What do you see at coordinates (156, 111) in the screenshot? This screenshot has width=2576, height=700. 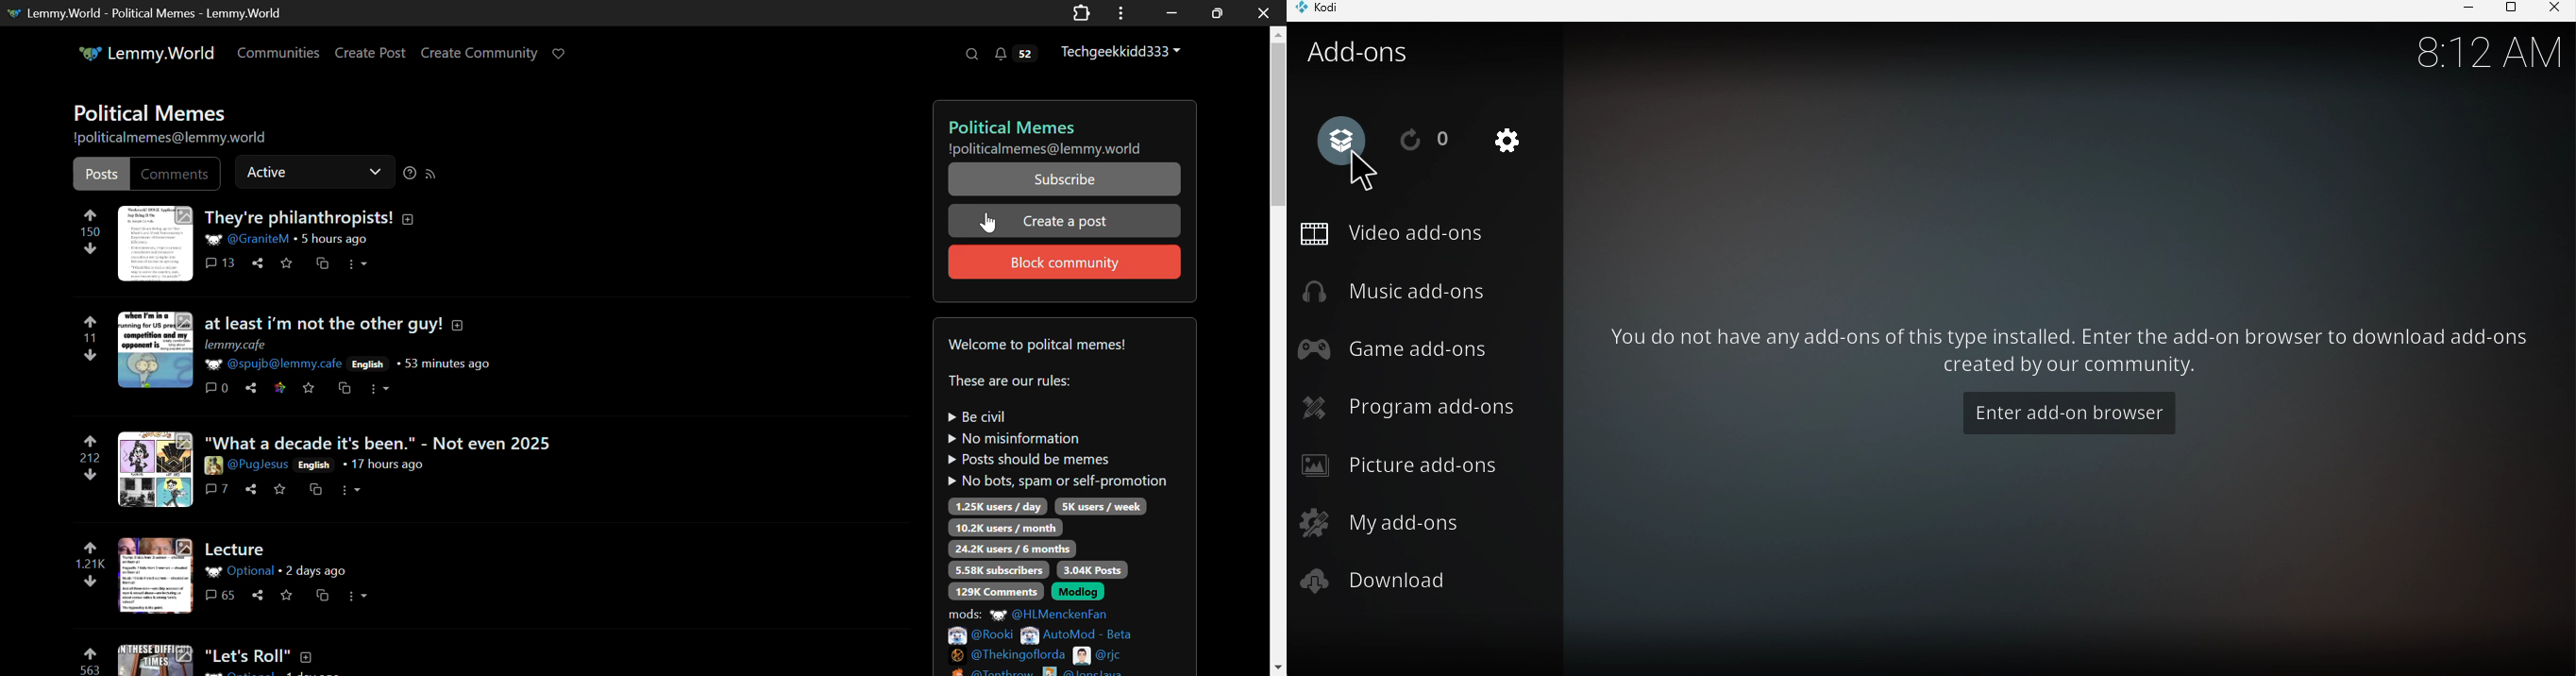 I see `Political Memes` at bounding box center [156, 111].